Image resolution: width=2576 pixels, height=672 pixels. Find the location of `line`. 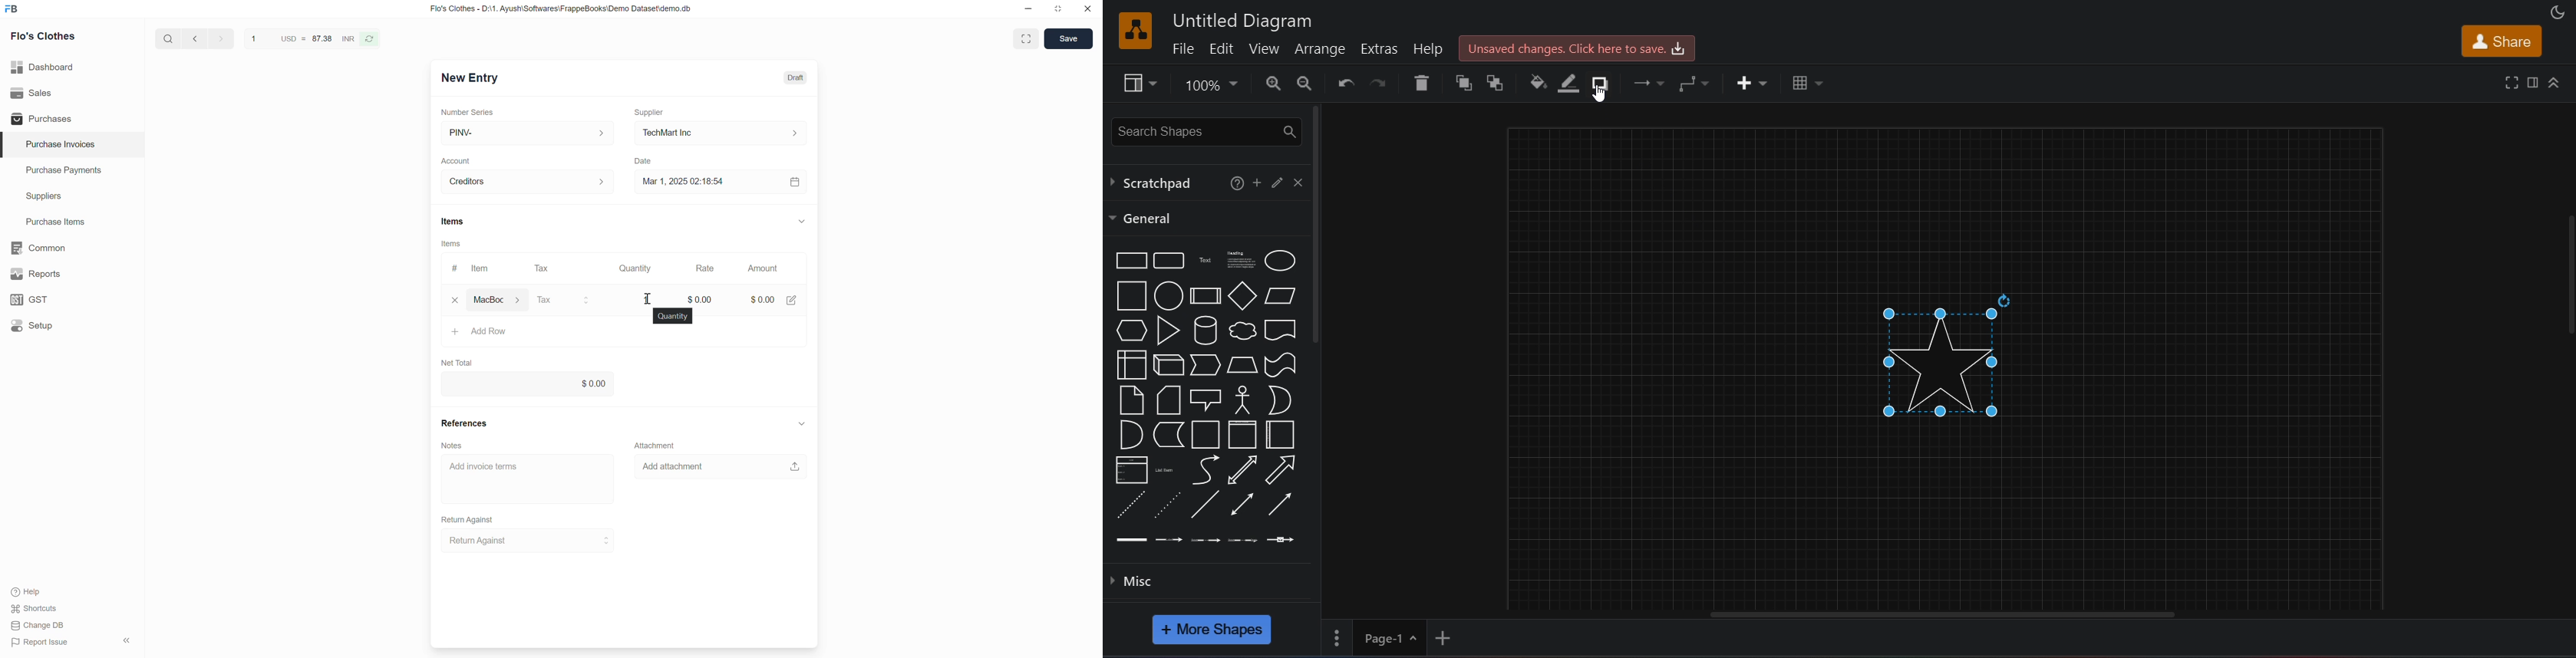

line is located at coordinates (1208, 504).